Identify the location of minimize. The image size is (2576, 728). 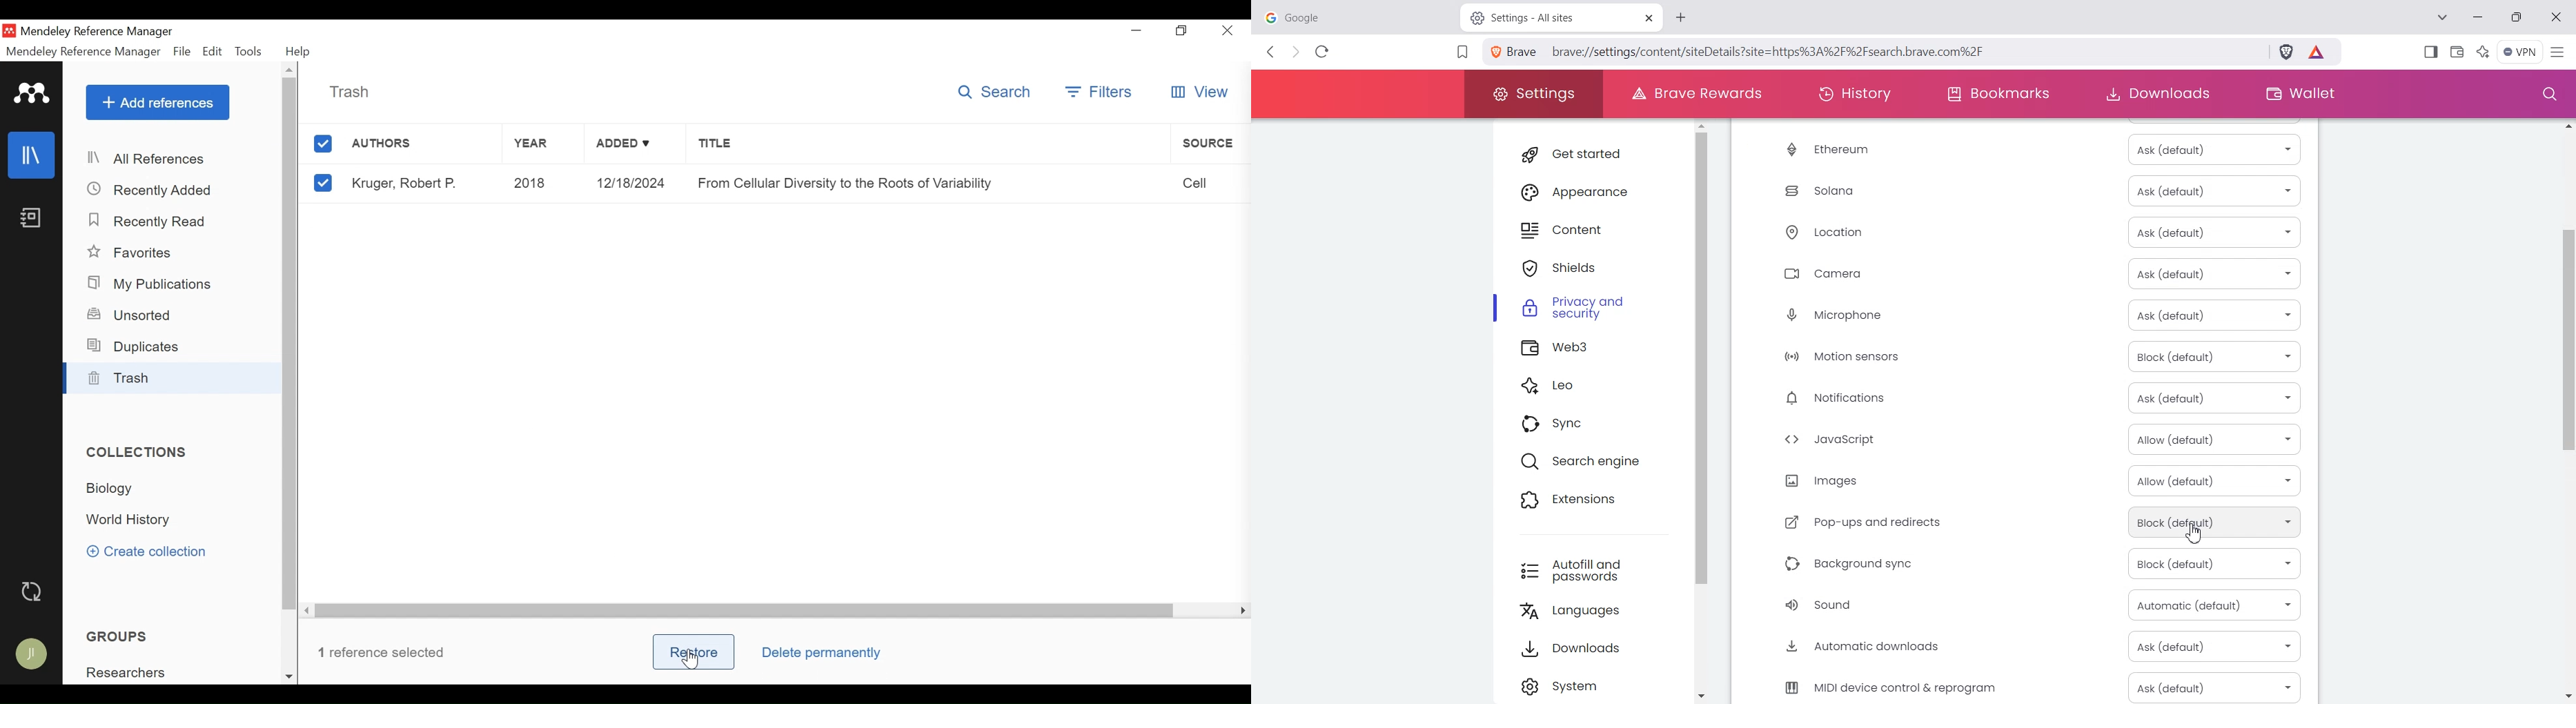
(1137, 31).